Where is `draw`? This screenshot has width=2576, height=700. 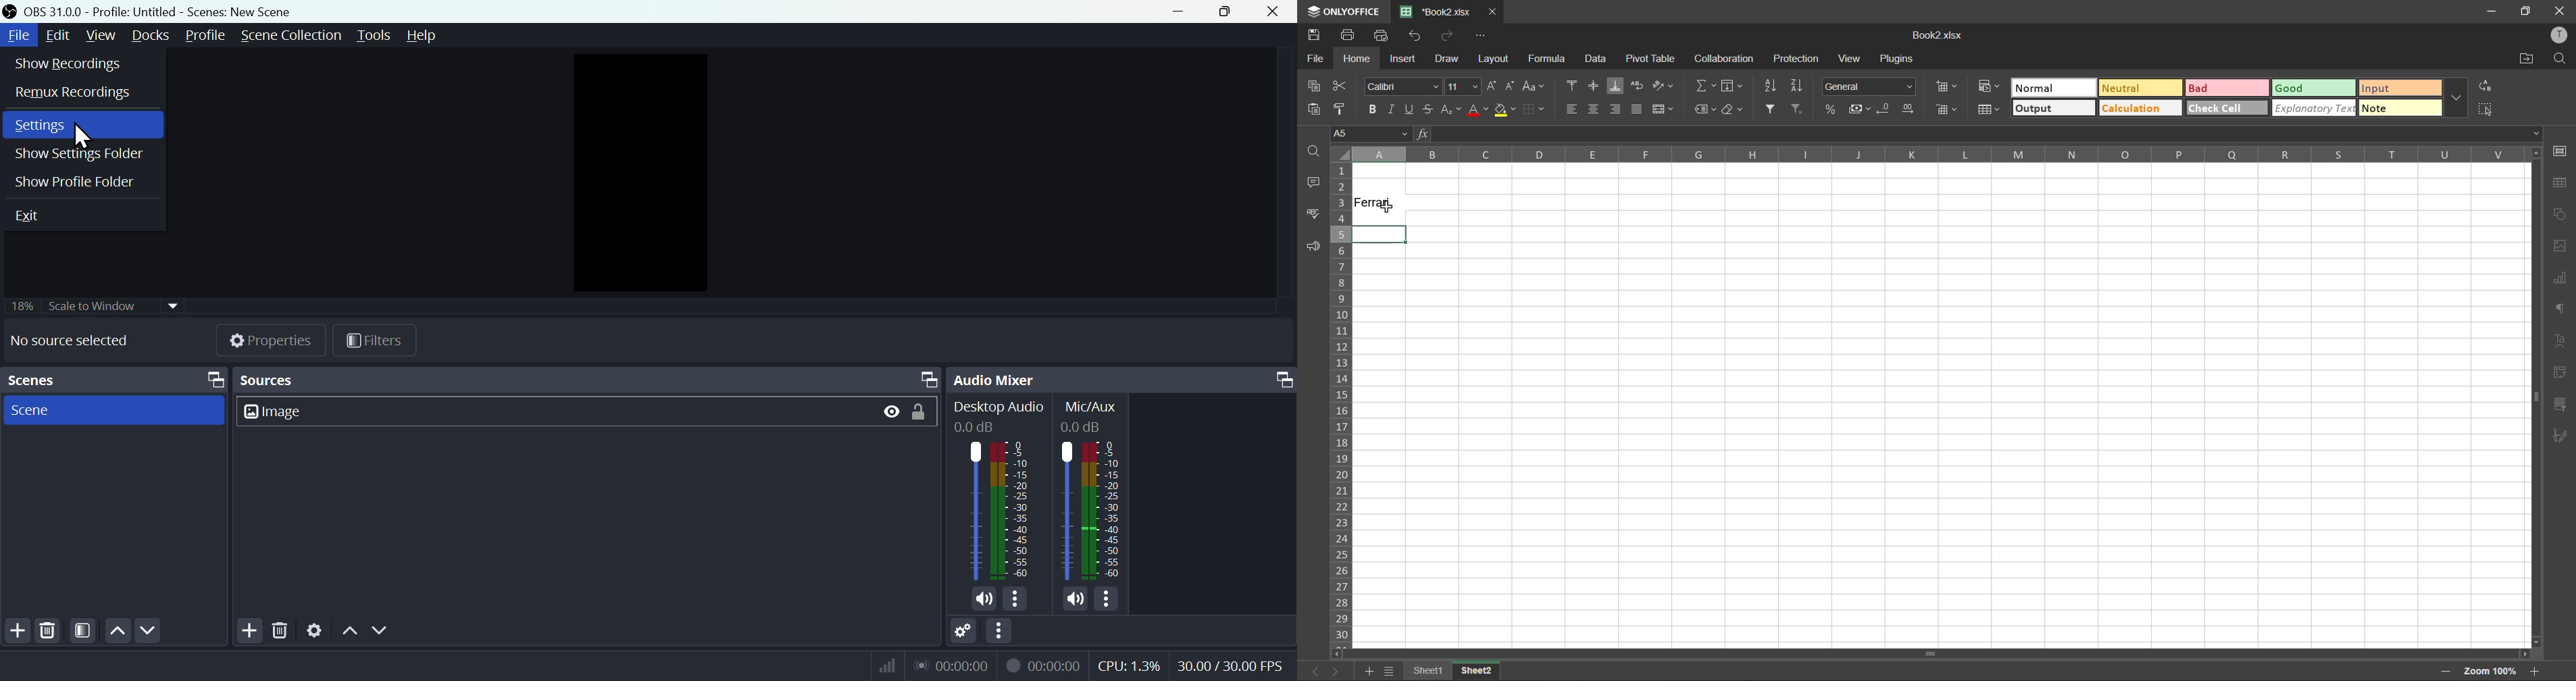 draw is located at coordinates (1449, 57).